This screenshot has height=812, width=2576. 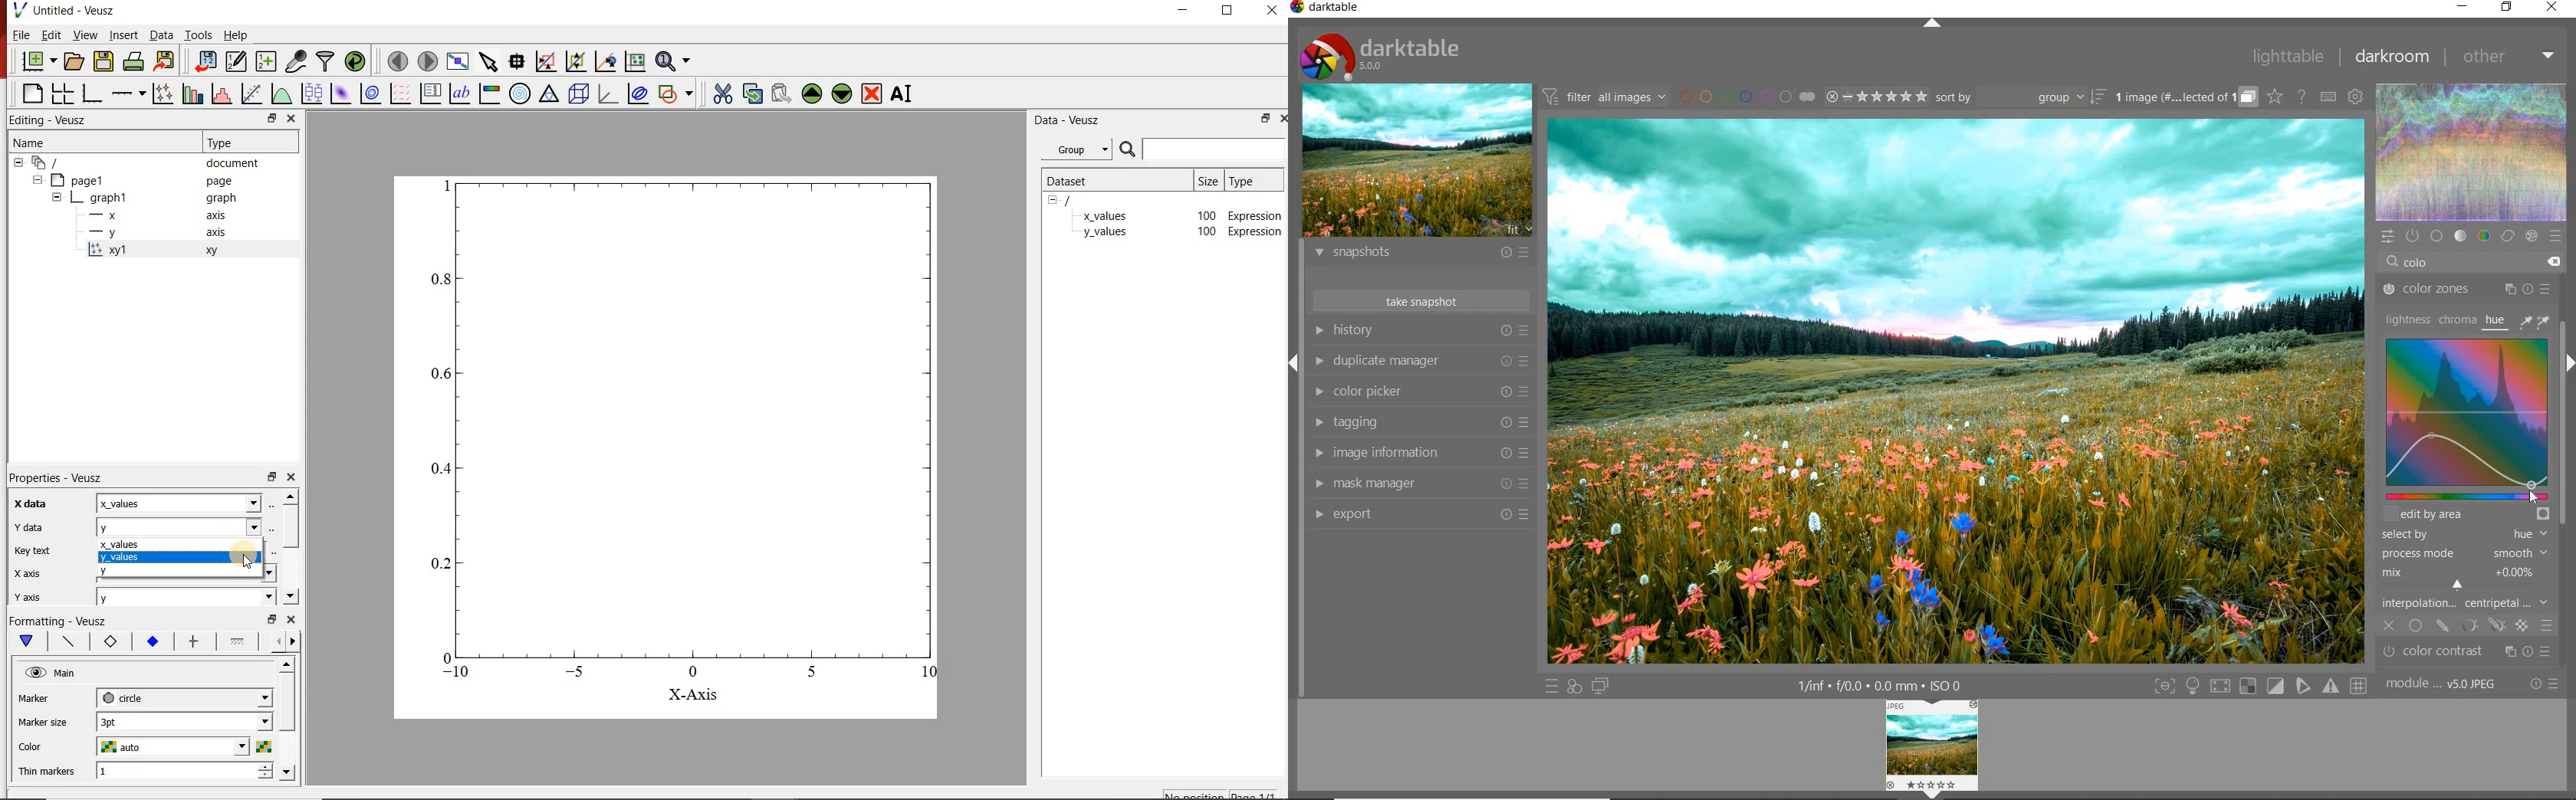 I want to click on restore, so click(x=2509, y=8).